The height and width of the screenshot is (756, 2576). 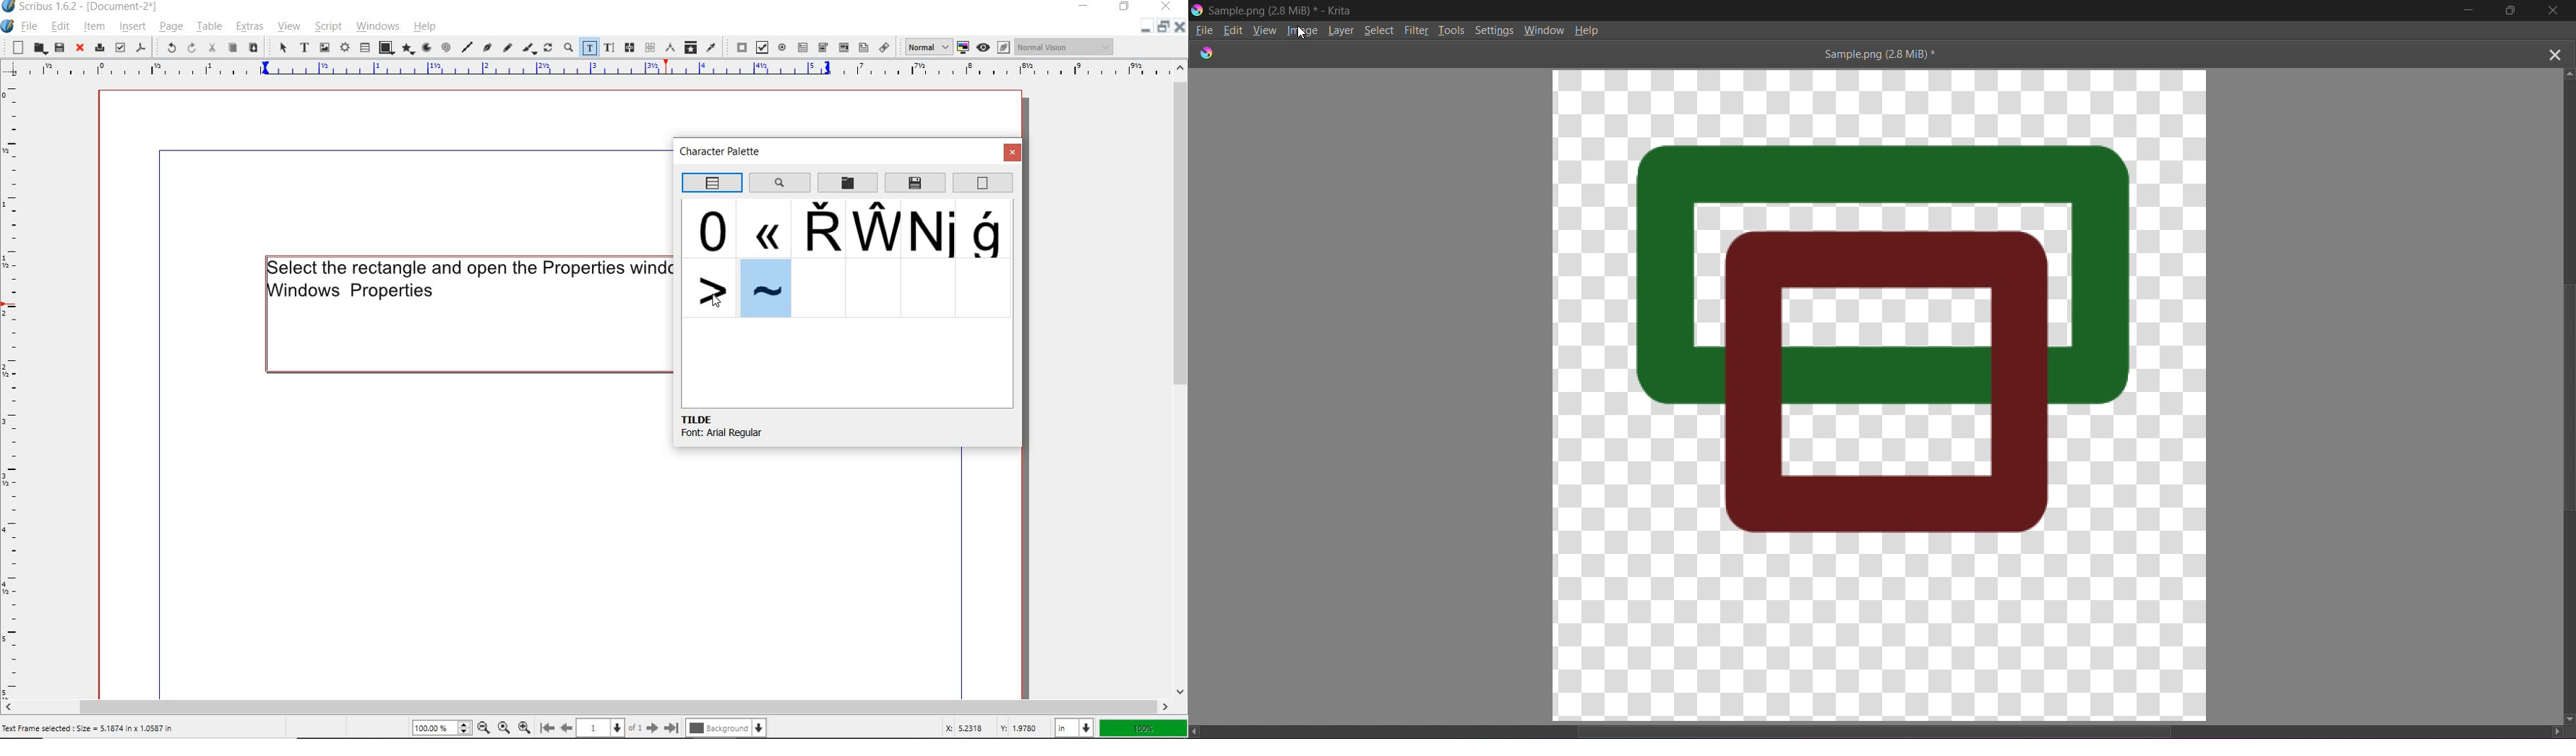 I want to click on save the character palette, so click(x=916, y=183).